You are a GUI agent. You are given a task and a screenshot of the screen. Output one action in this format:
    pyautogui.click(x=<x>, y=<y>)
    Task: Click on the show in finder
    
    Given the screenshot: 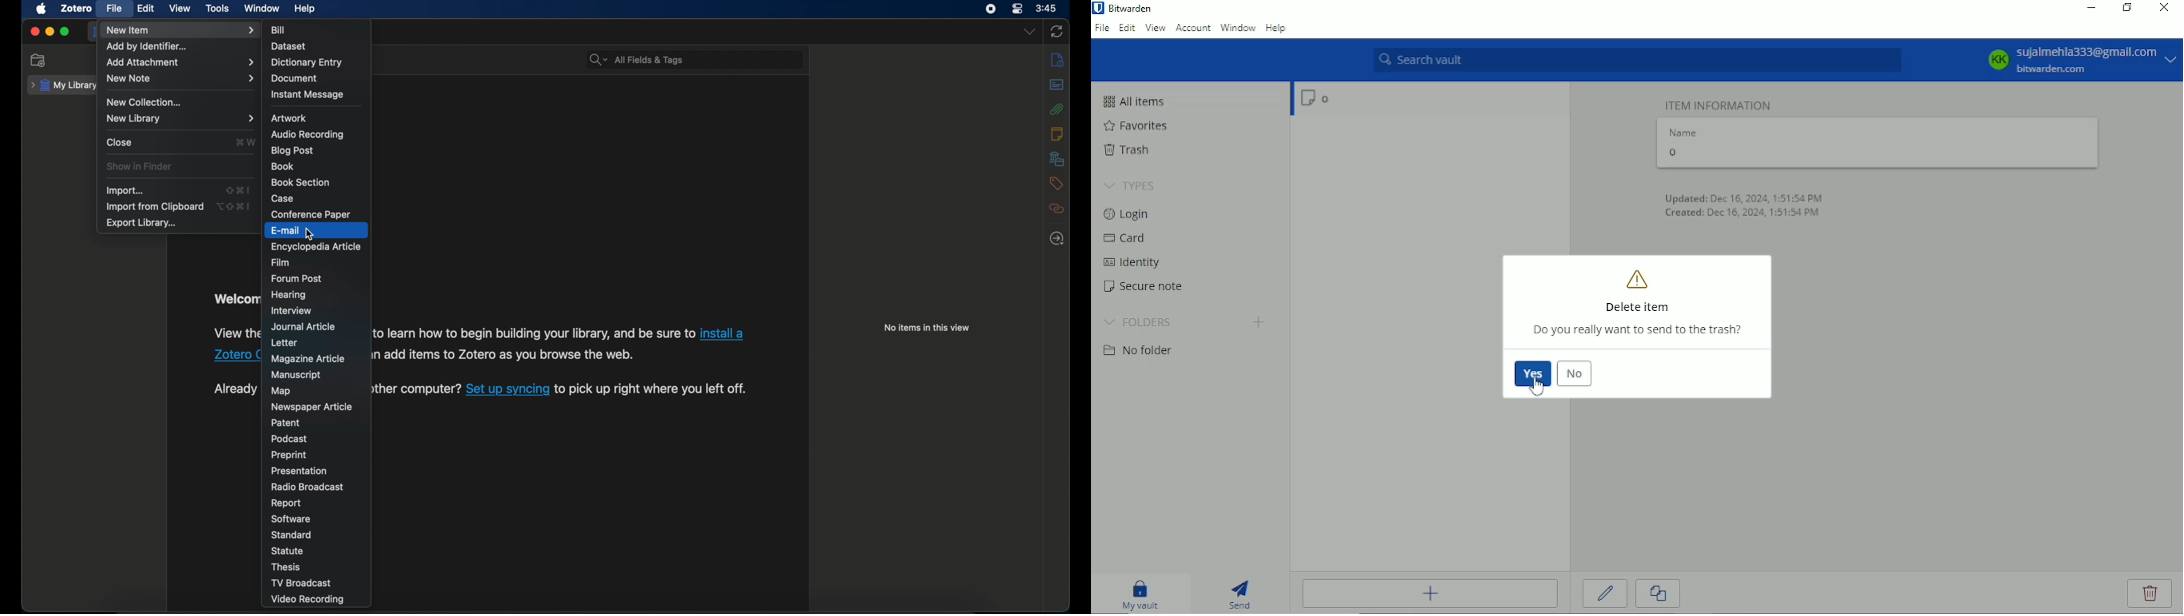 What is the action you would take?
    pyautogui.click(x=139, y=167)
    